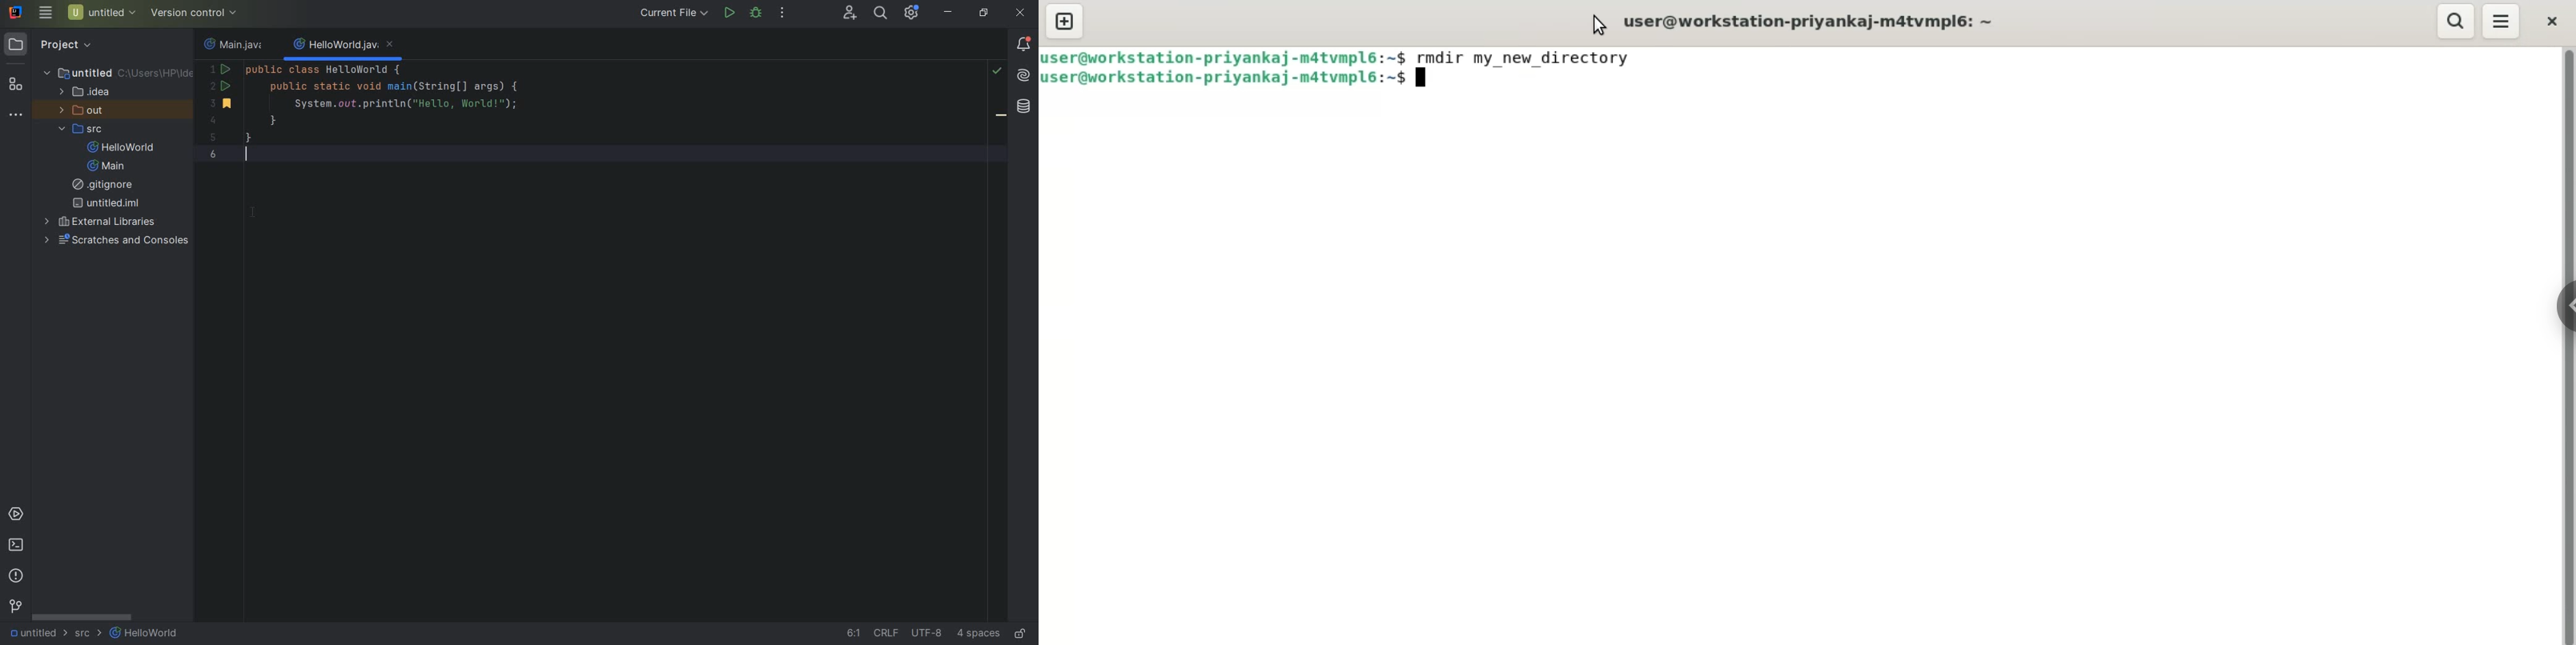 The width and height of the screenshot is (2576, 672). I want to click on database, so click(1023, 106).